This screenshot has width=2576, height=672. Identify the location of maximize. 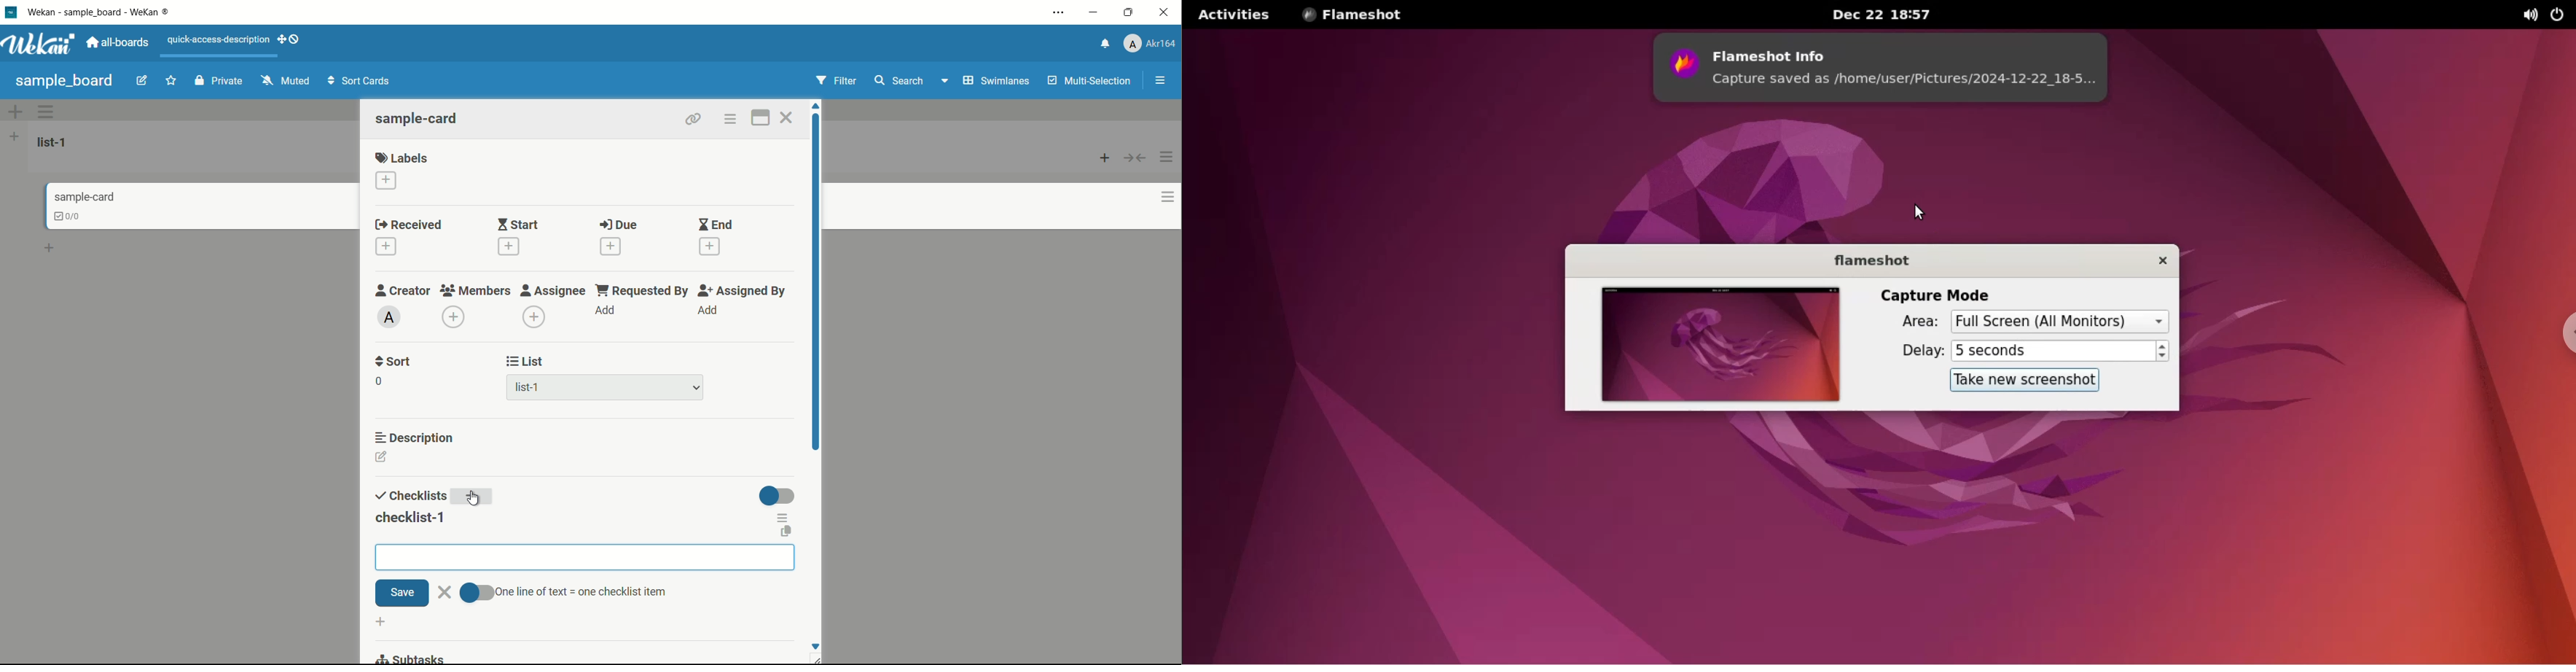
(1130, 13).